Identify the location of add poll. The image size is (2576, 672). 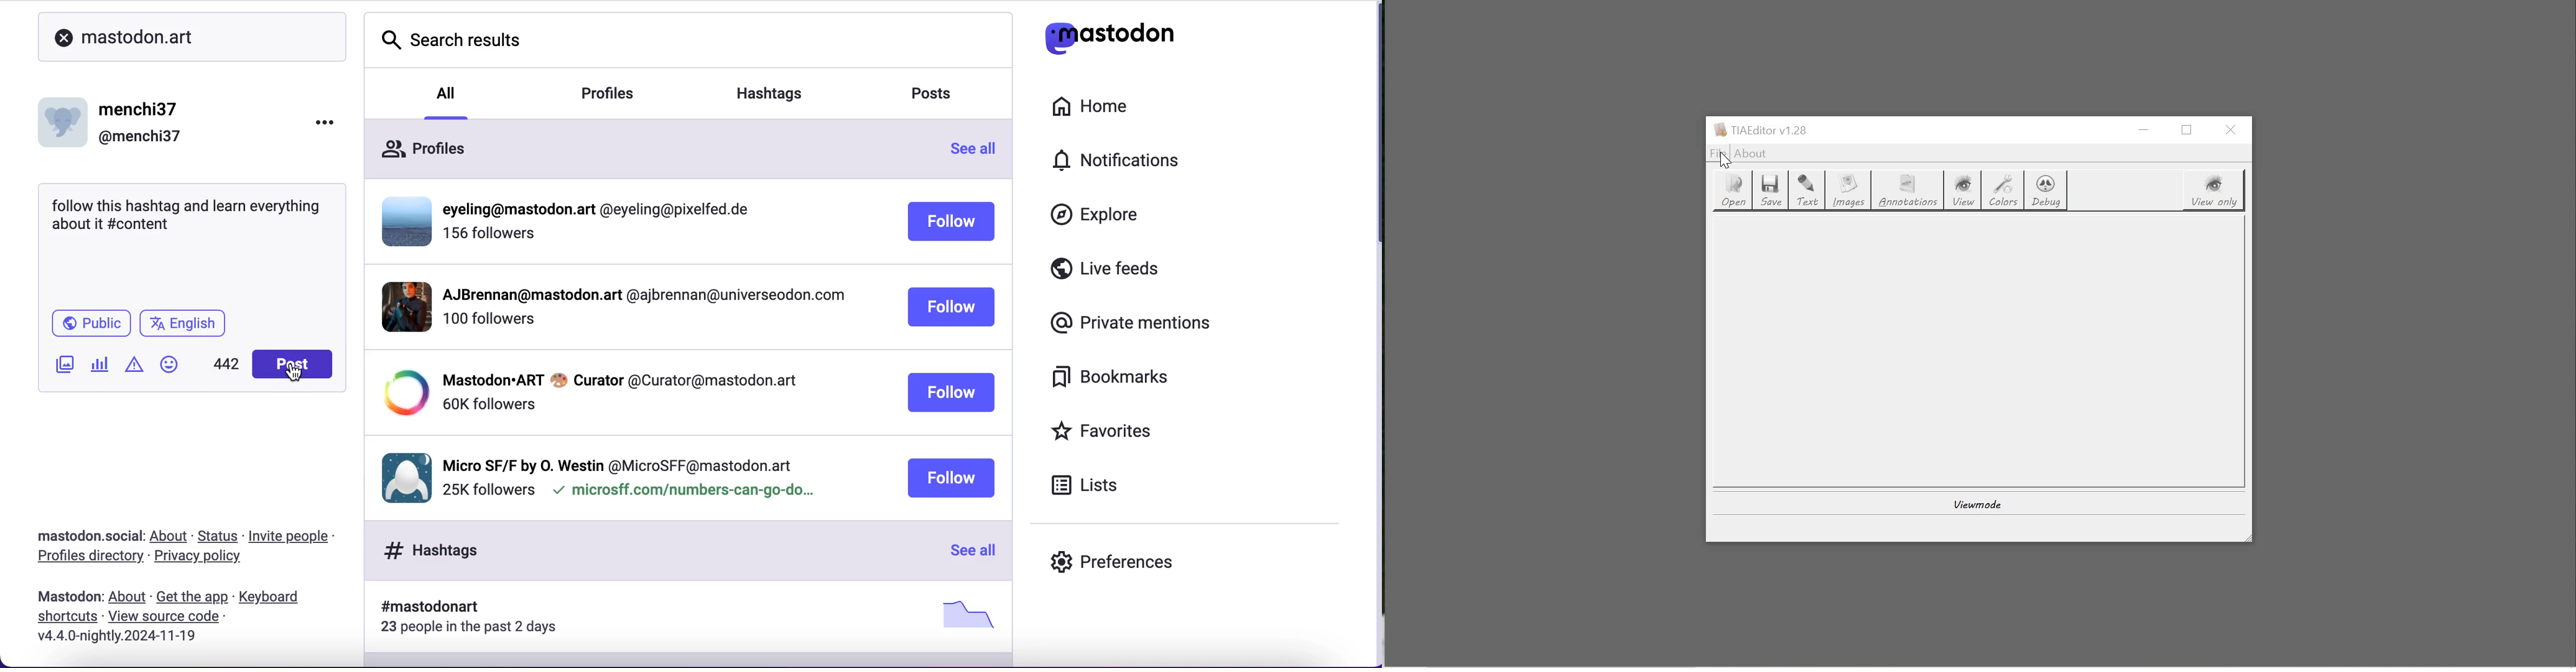
(100, 366).